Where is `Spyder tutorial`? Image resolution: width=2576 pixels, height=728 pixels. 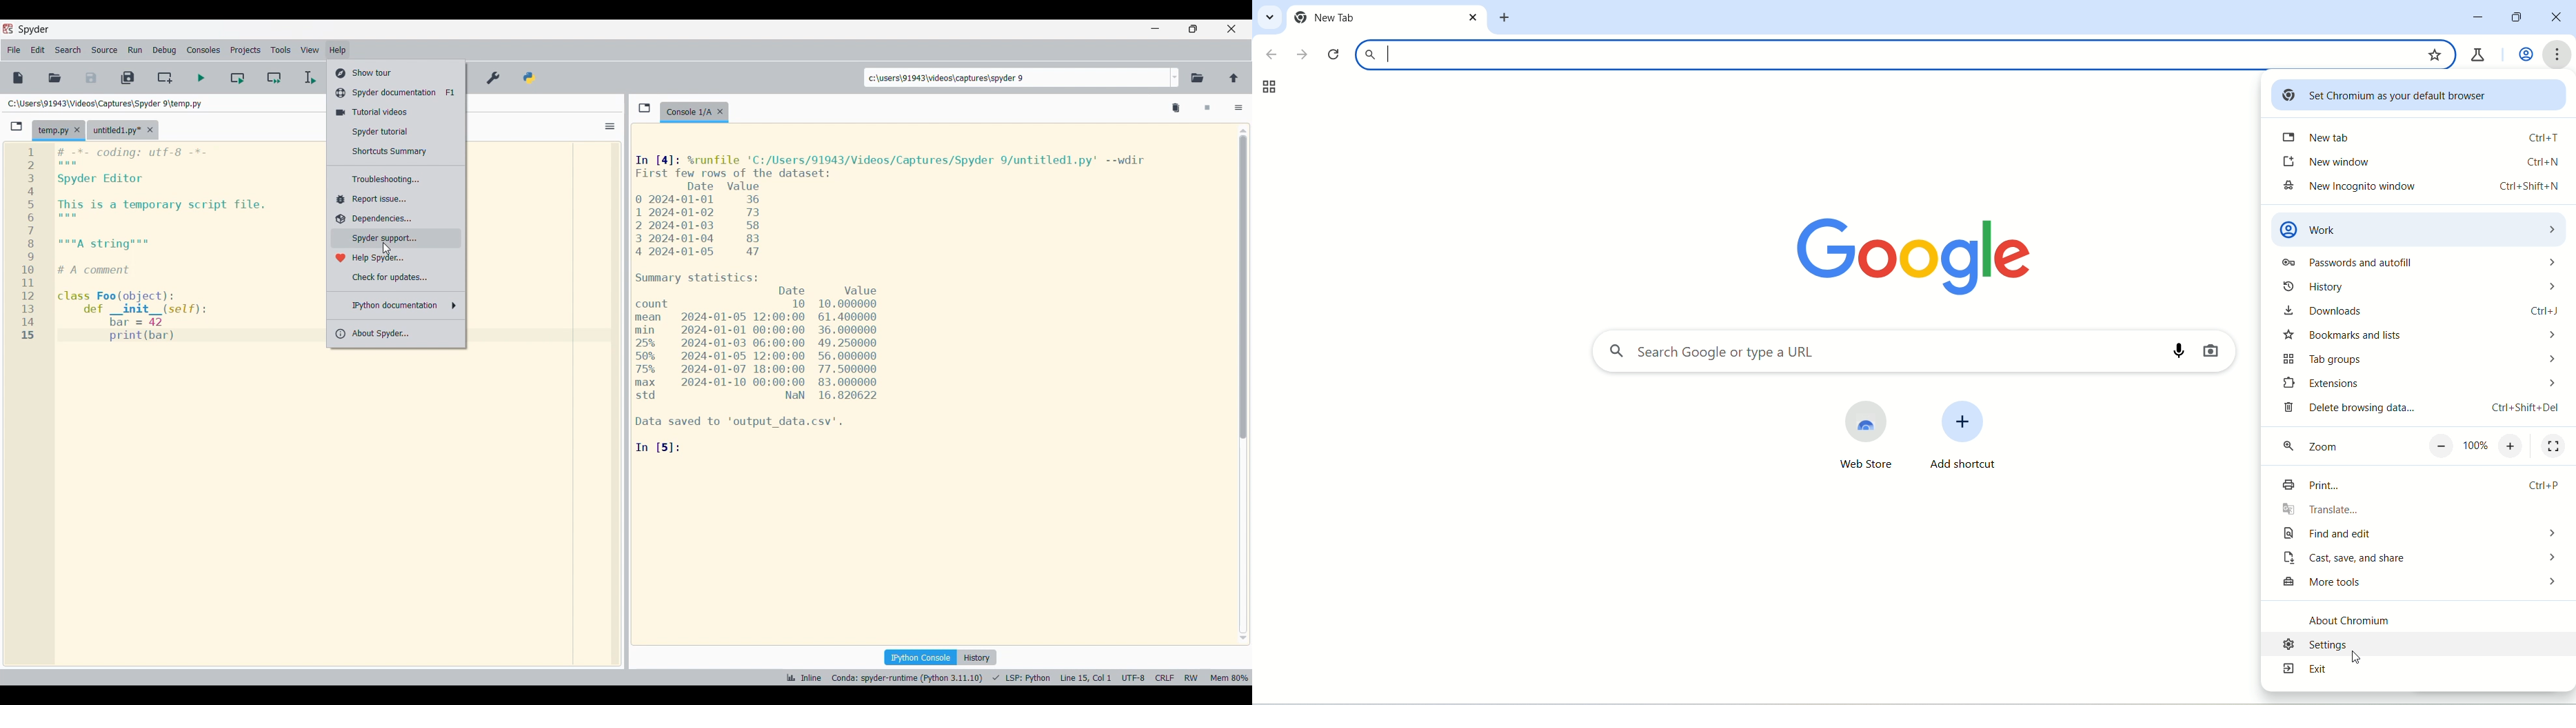 Spyder tutorial is located at coordinates (397, 132).